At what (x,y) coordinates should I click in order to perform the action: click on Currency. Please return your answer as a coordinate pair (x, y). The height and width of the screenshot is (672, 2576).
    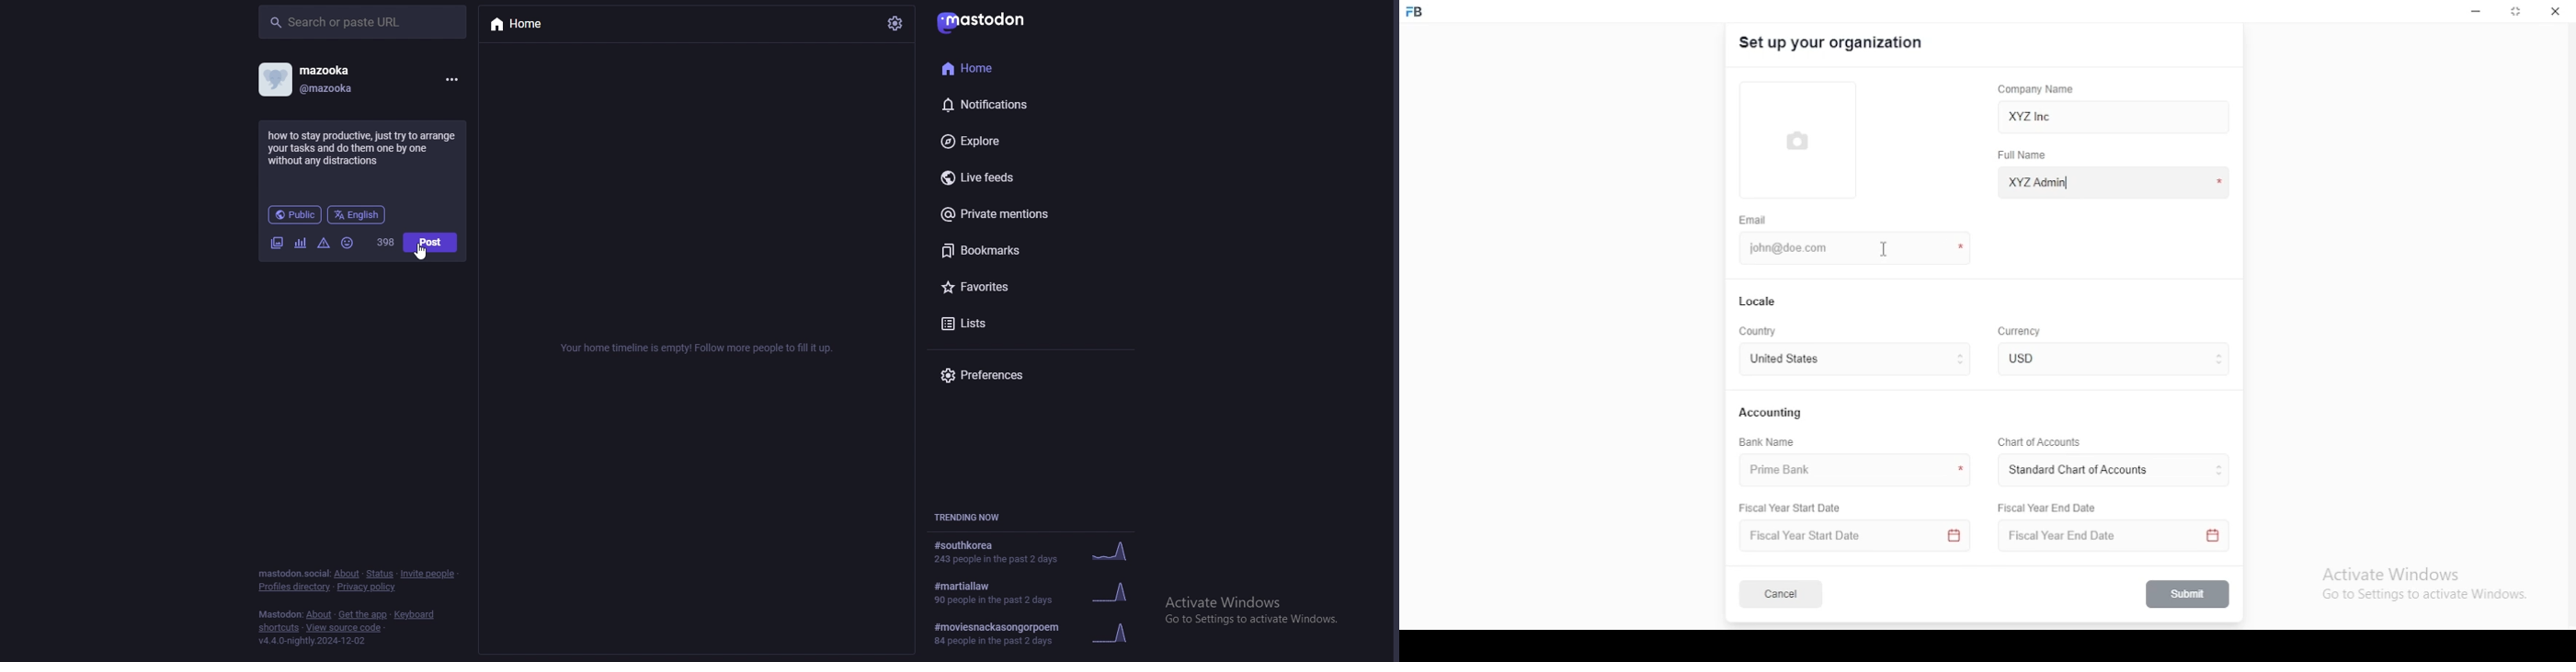
    Looking at the image, I should click on (2020, 332).